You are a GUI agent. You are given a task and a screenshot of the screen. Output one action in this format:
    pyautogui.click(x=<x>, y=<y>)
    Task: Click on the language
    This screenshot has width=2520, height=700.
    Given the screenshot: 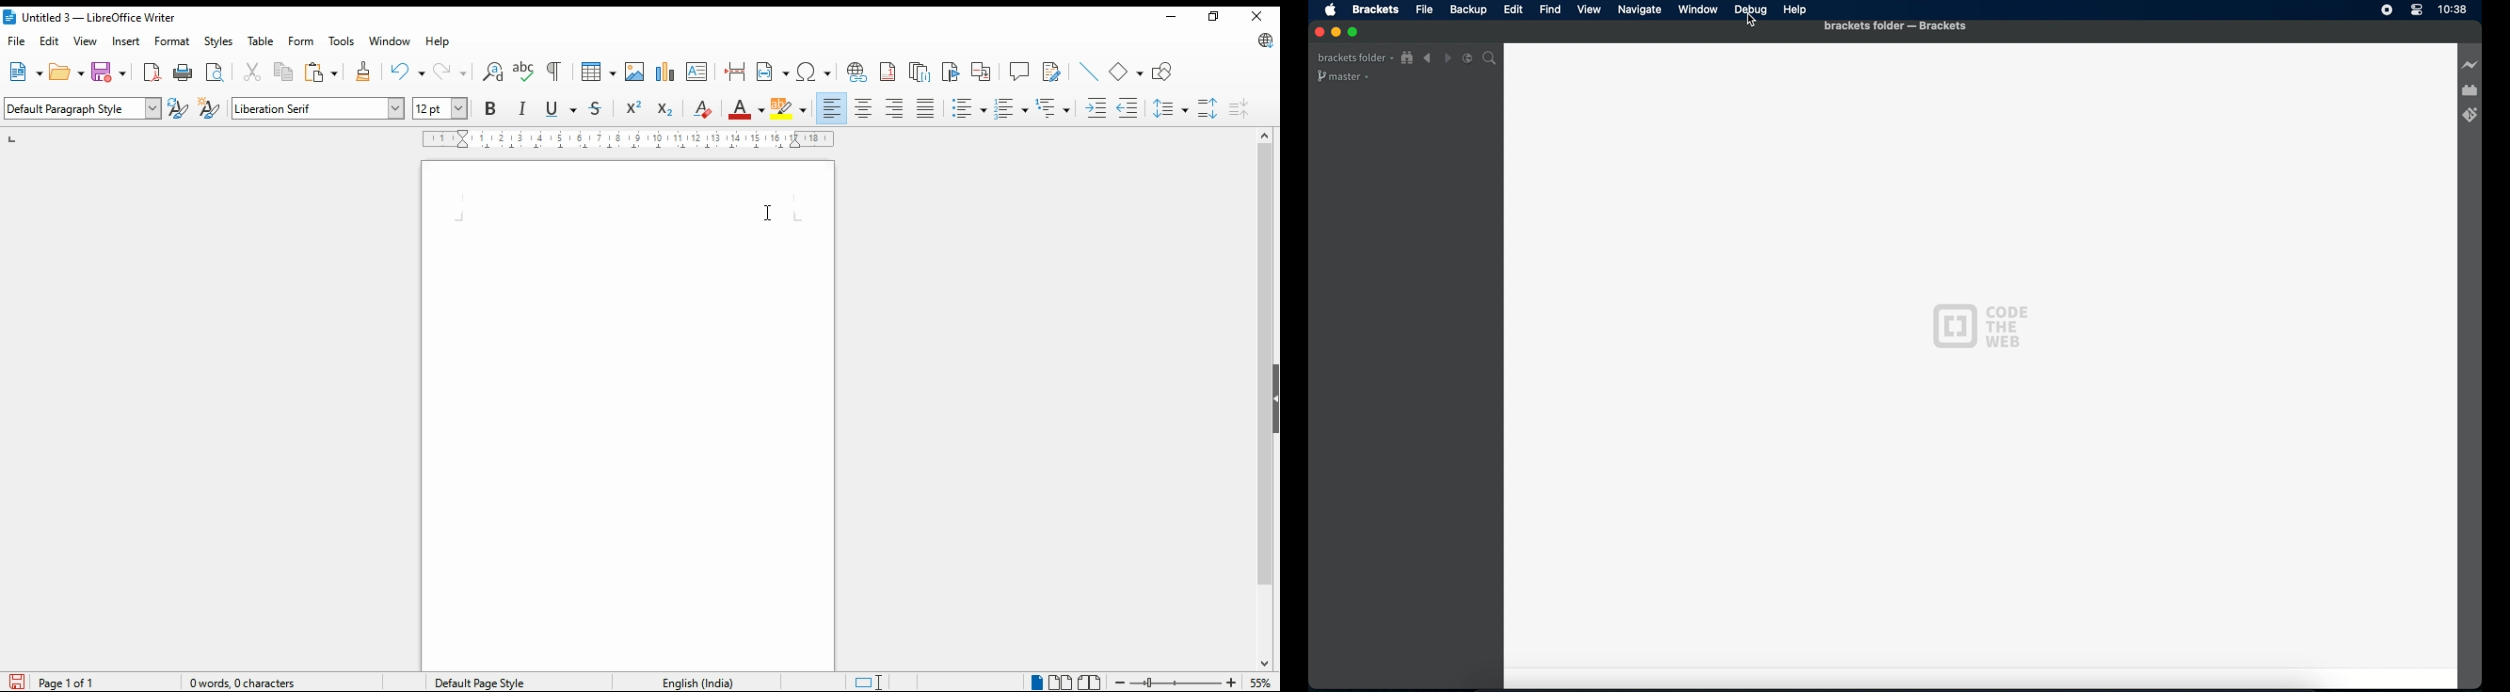 What is the action you would take?
    pyautogui.click(x=696, y=681)
    